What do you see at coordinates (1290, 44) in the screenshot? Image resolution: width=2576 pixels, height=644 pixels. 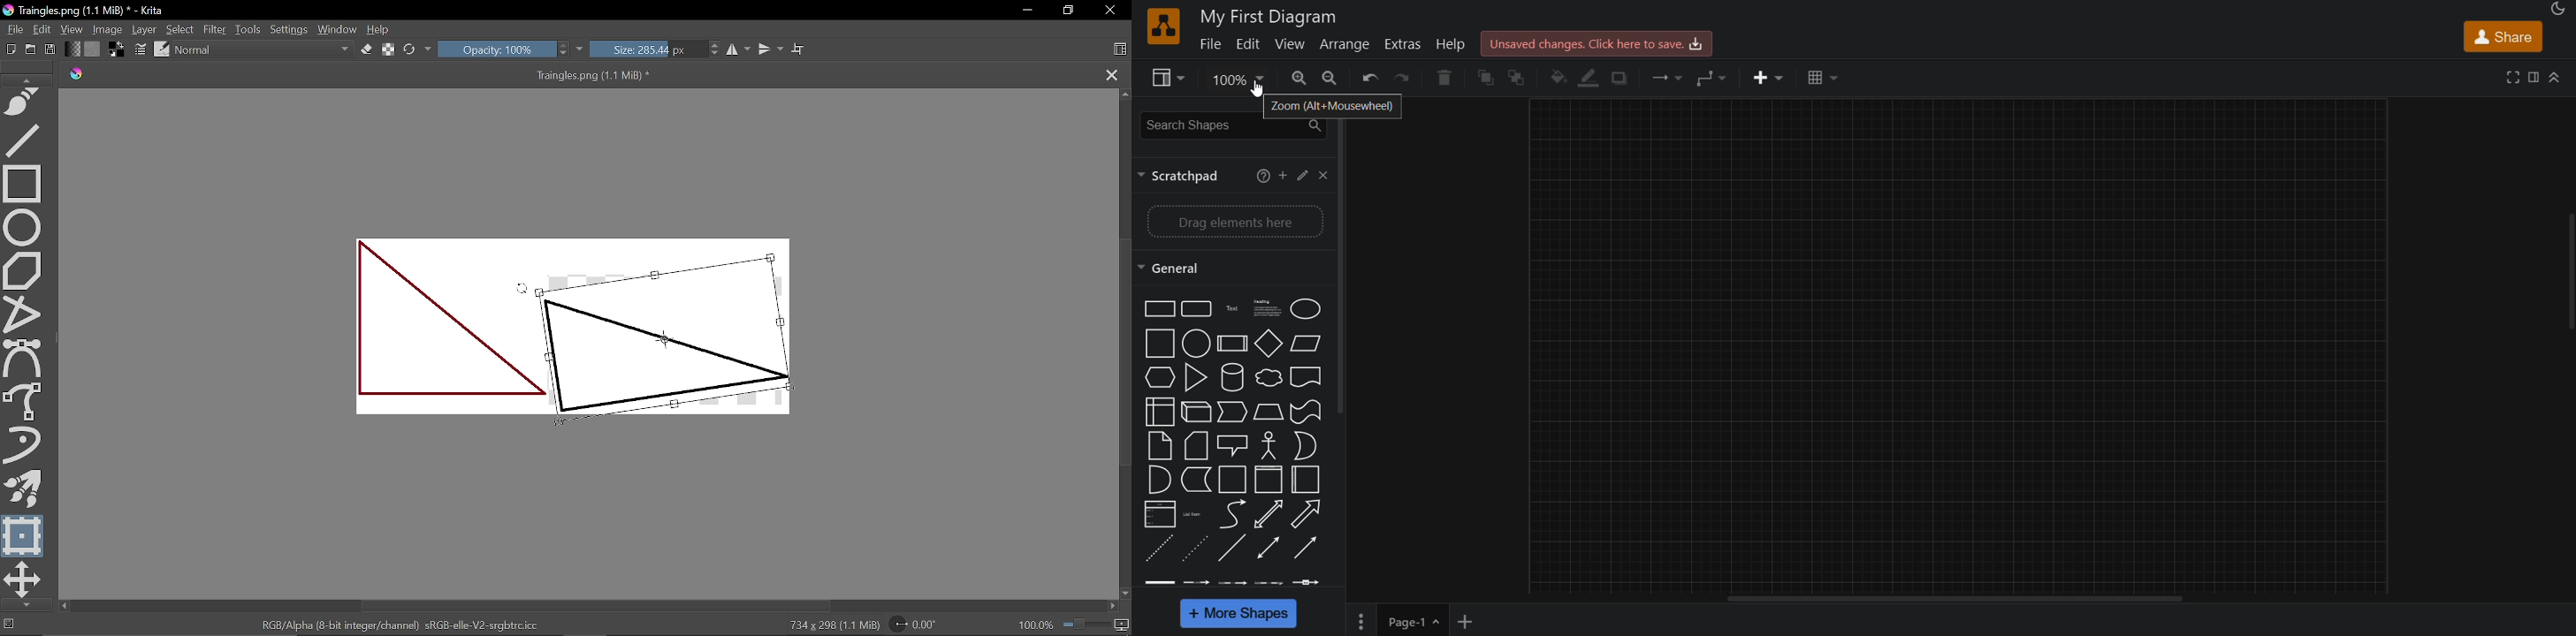 I see `view` at bounding box center [1290, 44].